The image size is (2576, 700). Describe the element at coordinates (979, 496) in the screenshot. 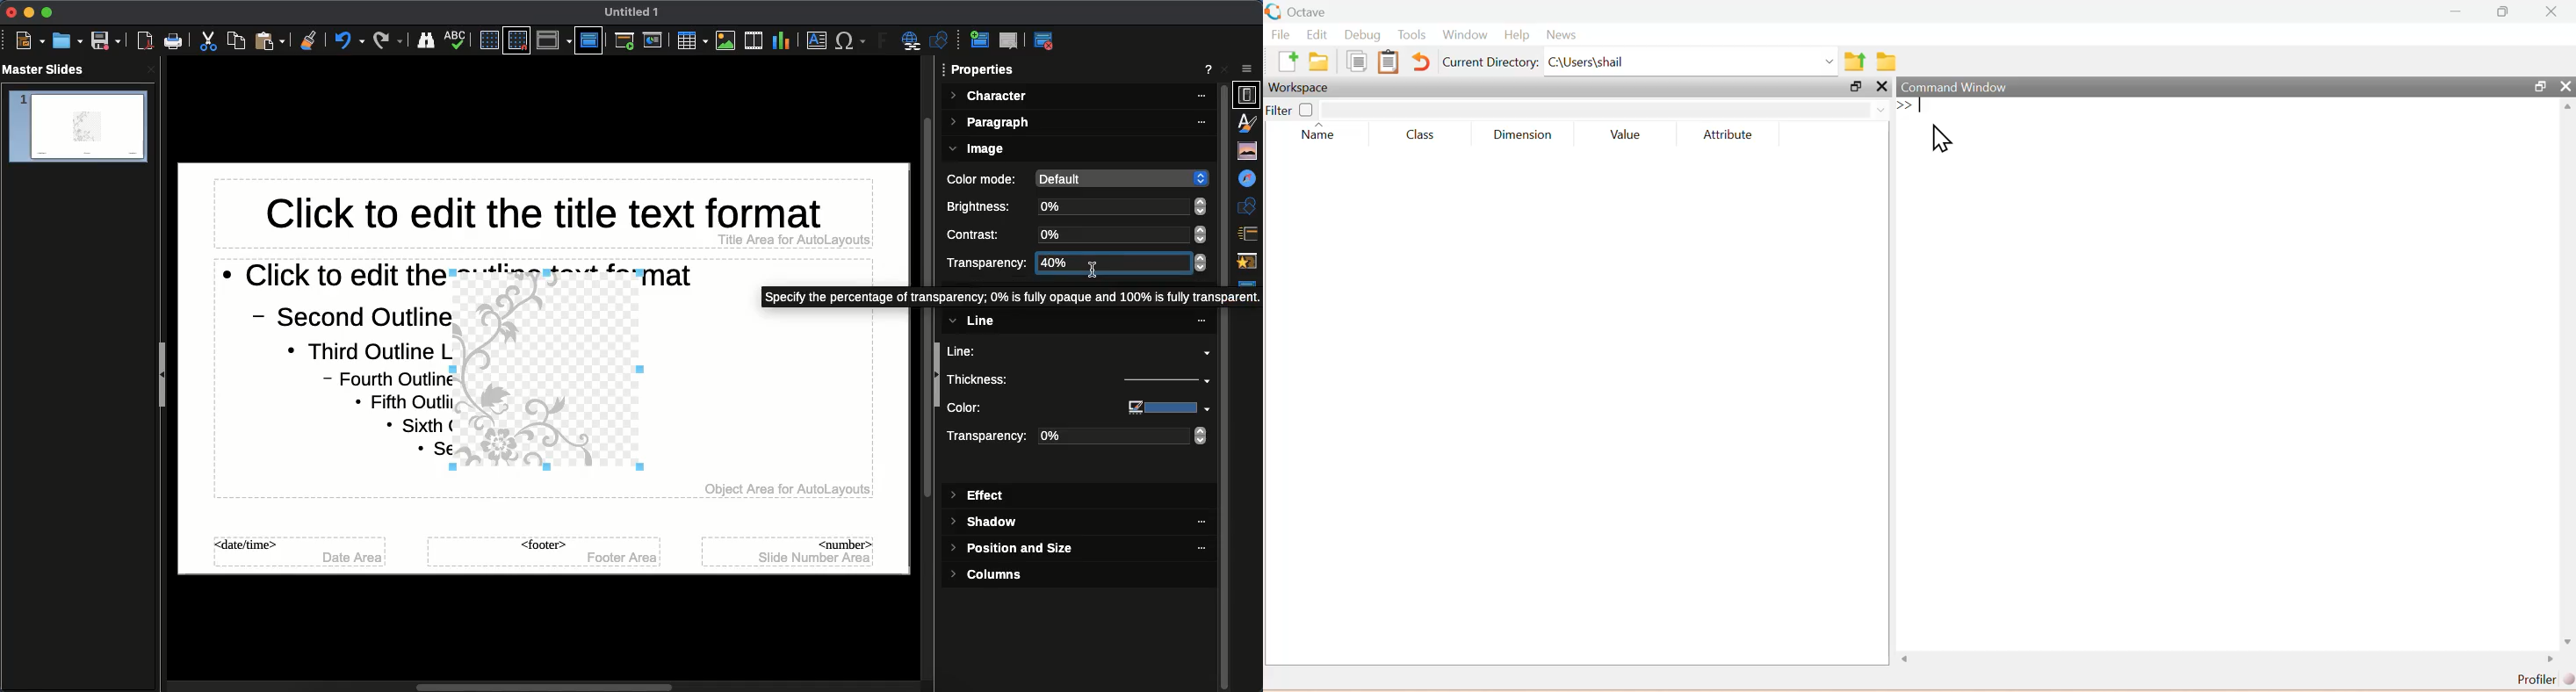

I see `Effect` at that location.